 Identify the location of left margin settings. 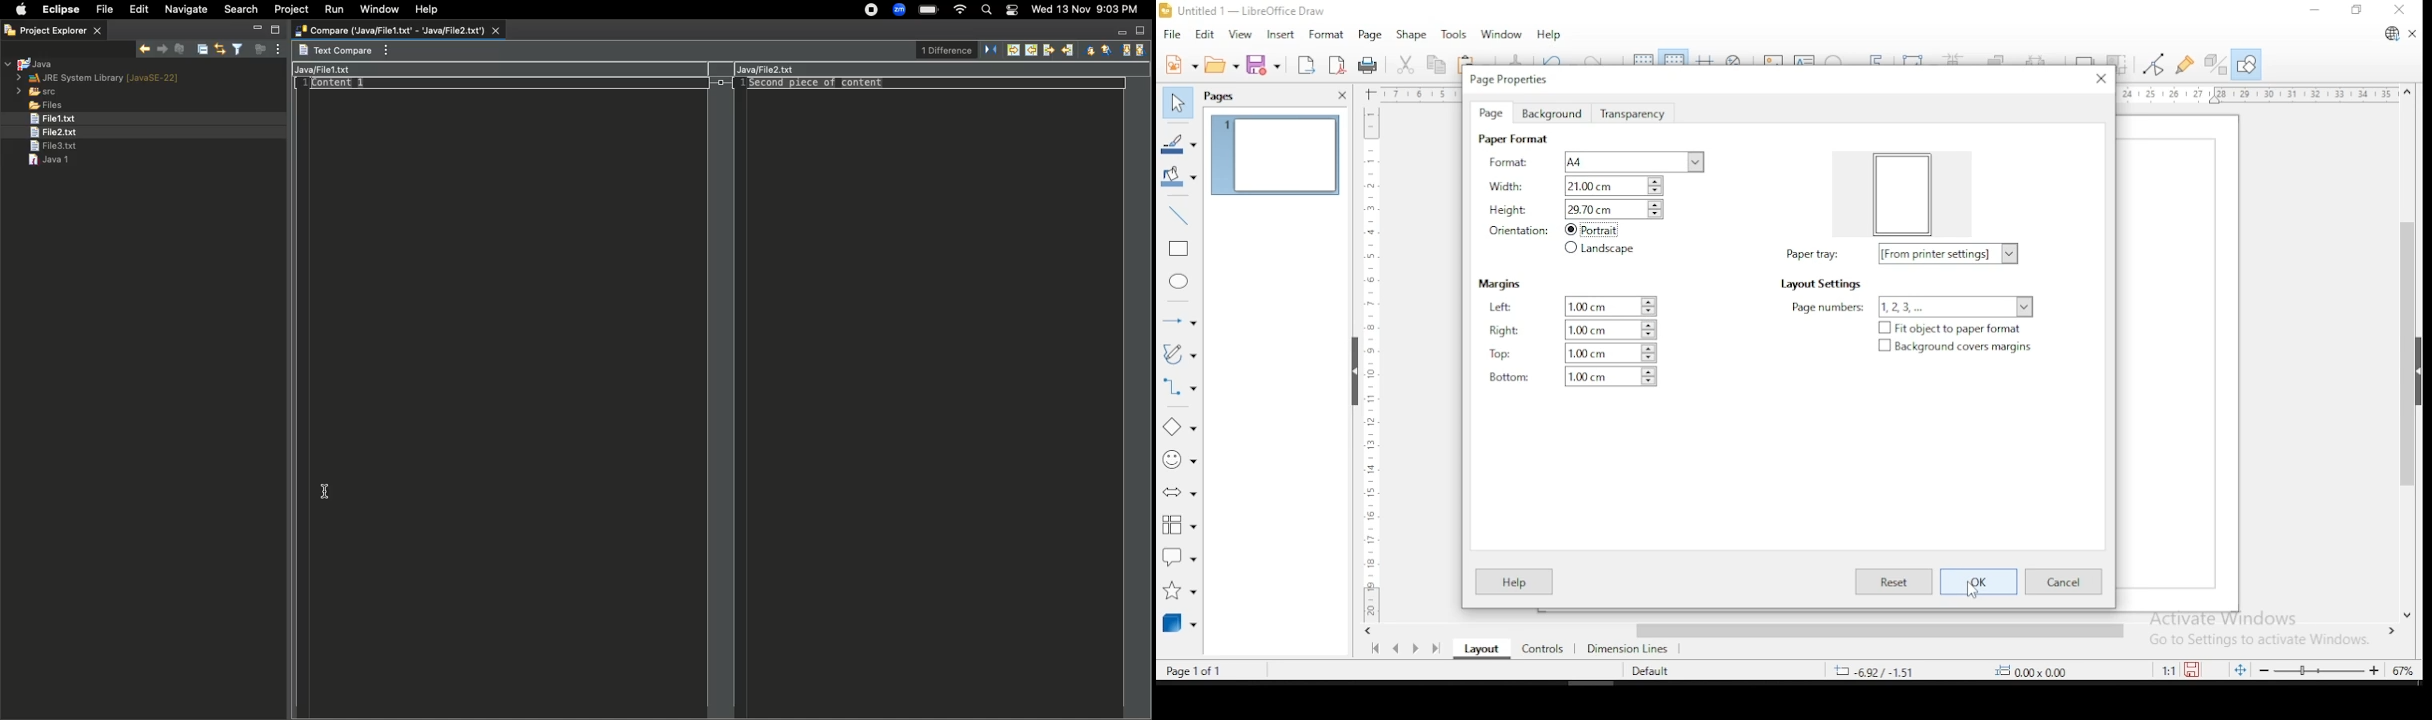
(1572, 307).